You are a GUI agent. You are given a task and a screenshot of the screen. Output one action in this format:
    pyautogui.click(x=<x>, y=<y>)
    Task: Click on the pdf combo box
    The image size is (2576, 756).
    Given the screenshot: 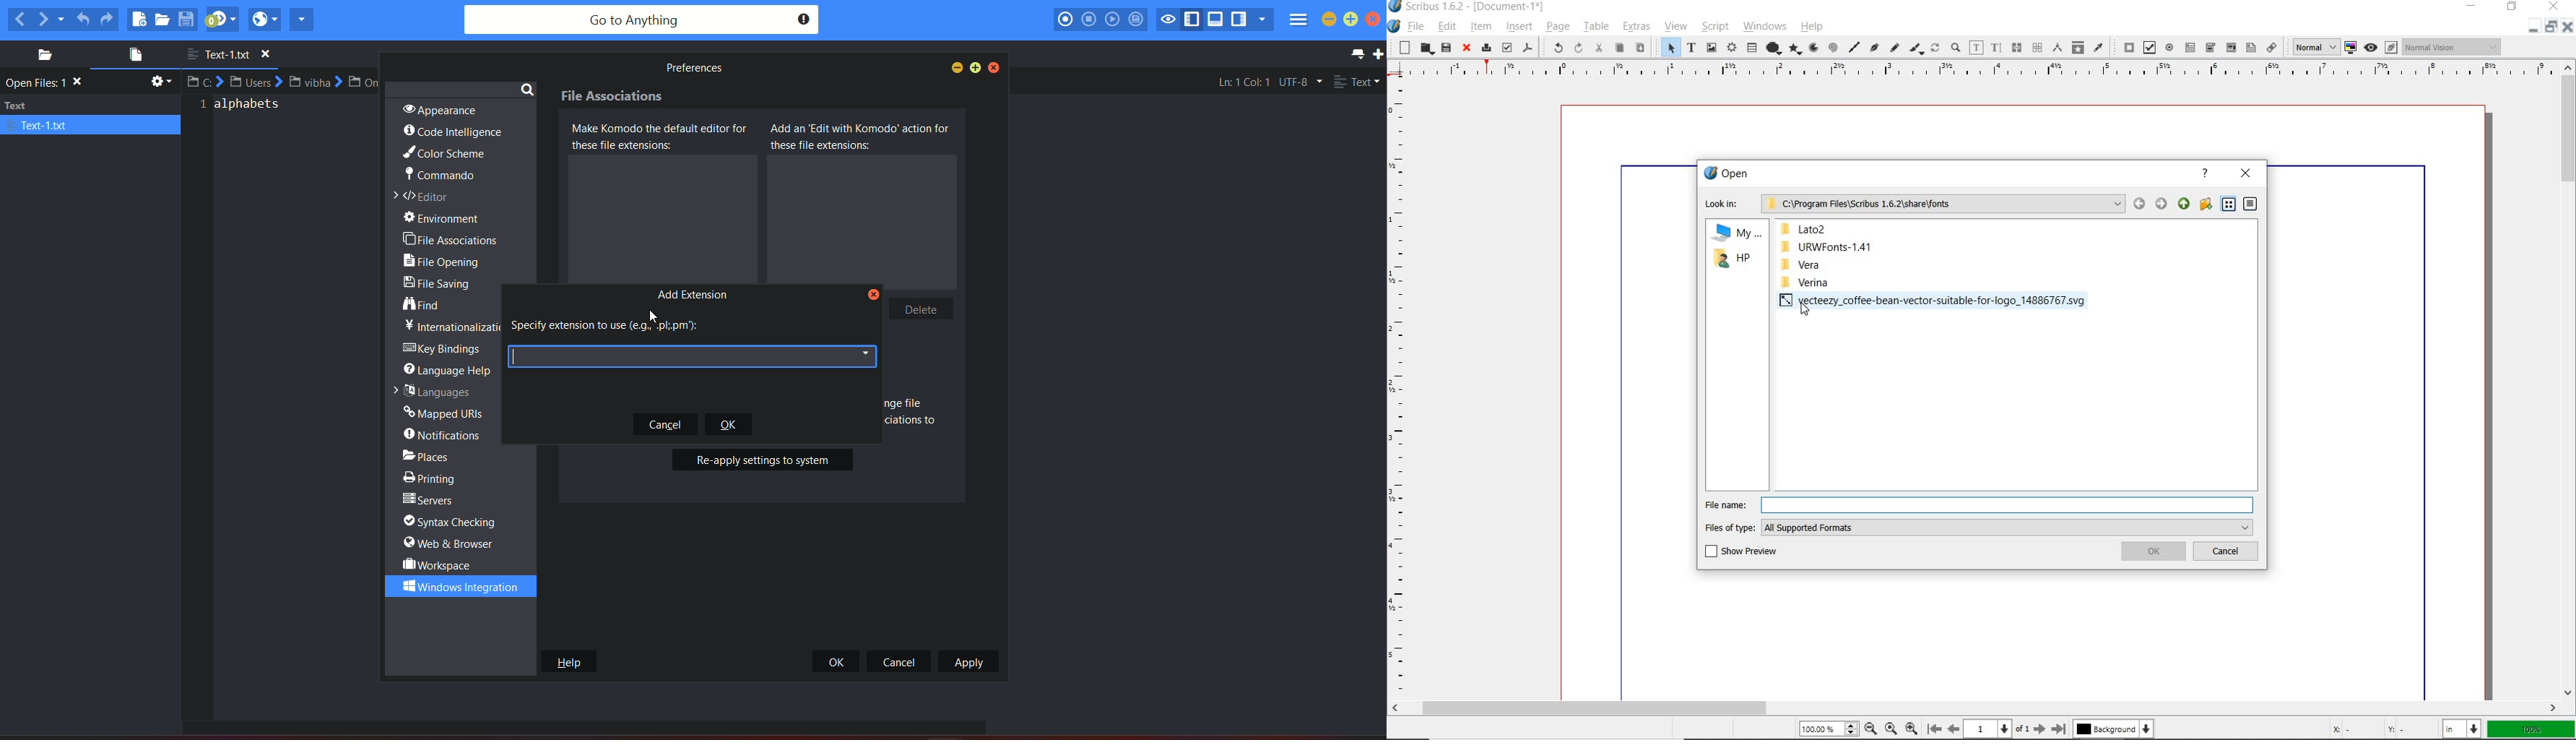 What is the action you would take?
    pyautogui.click(x=2230, y=47)
    